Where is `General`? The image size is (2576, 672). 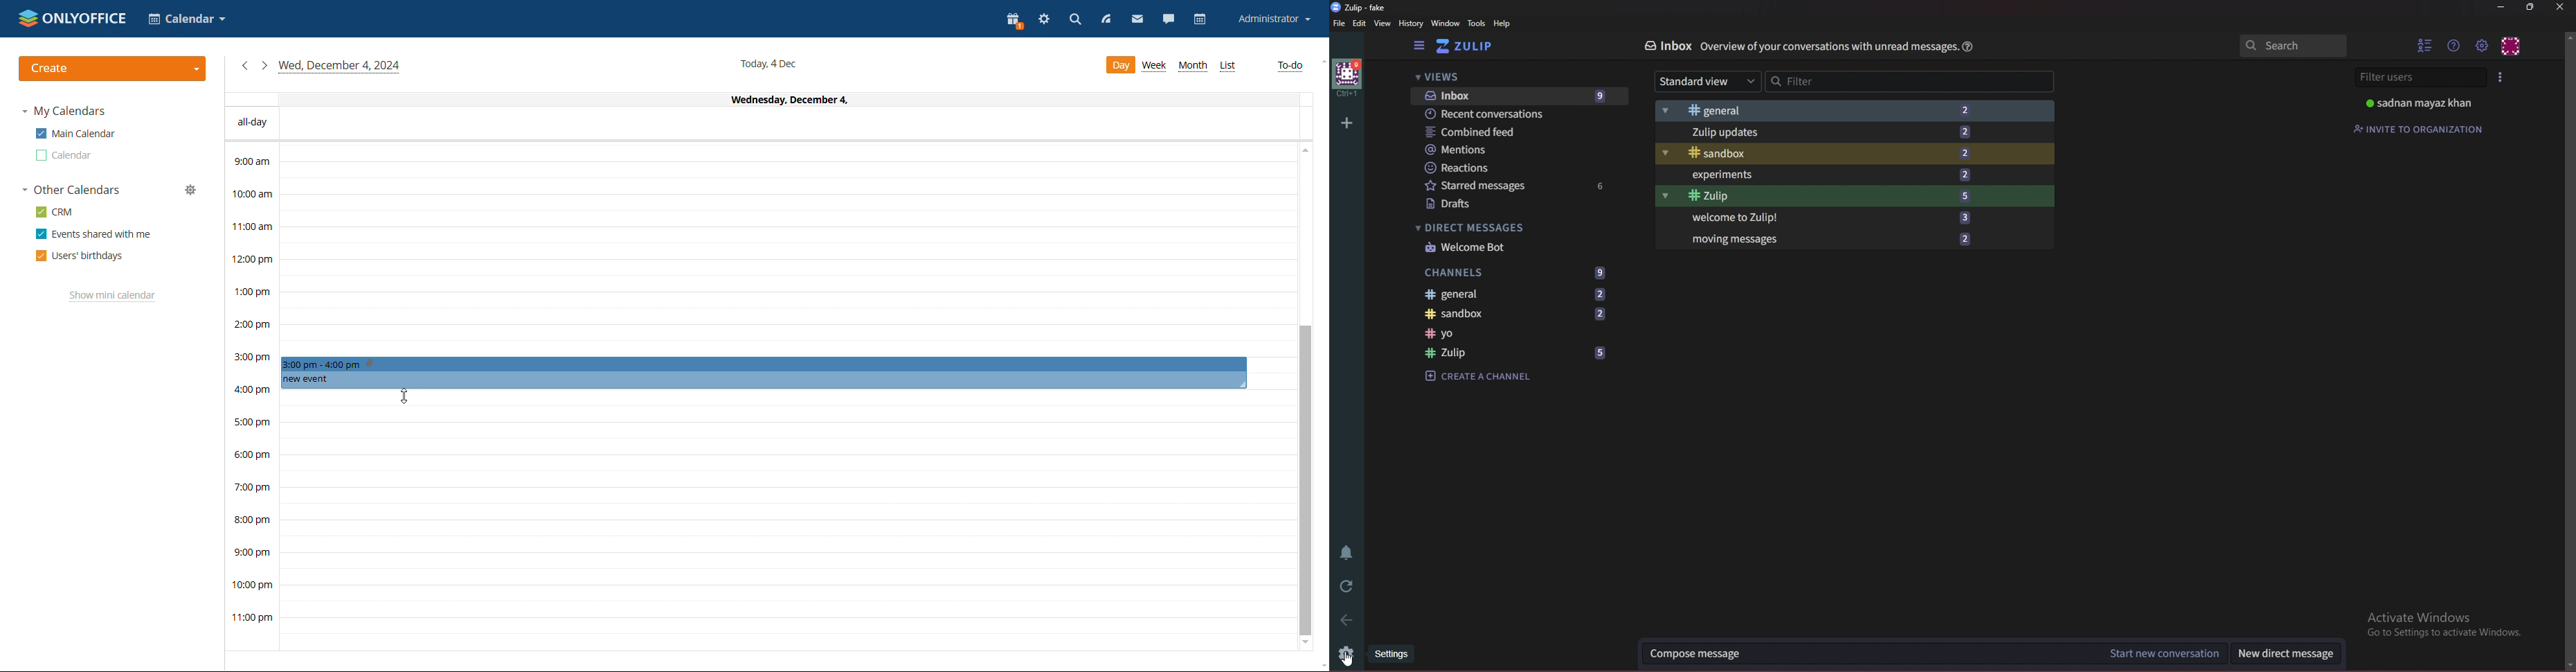 General is located at coordinates (1856, 109).